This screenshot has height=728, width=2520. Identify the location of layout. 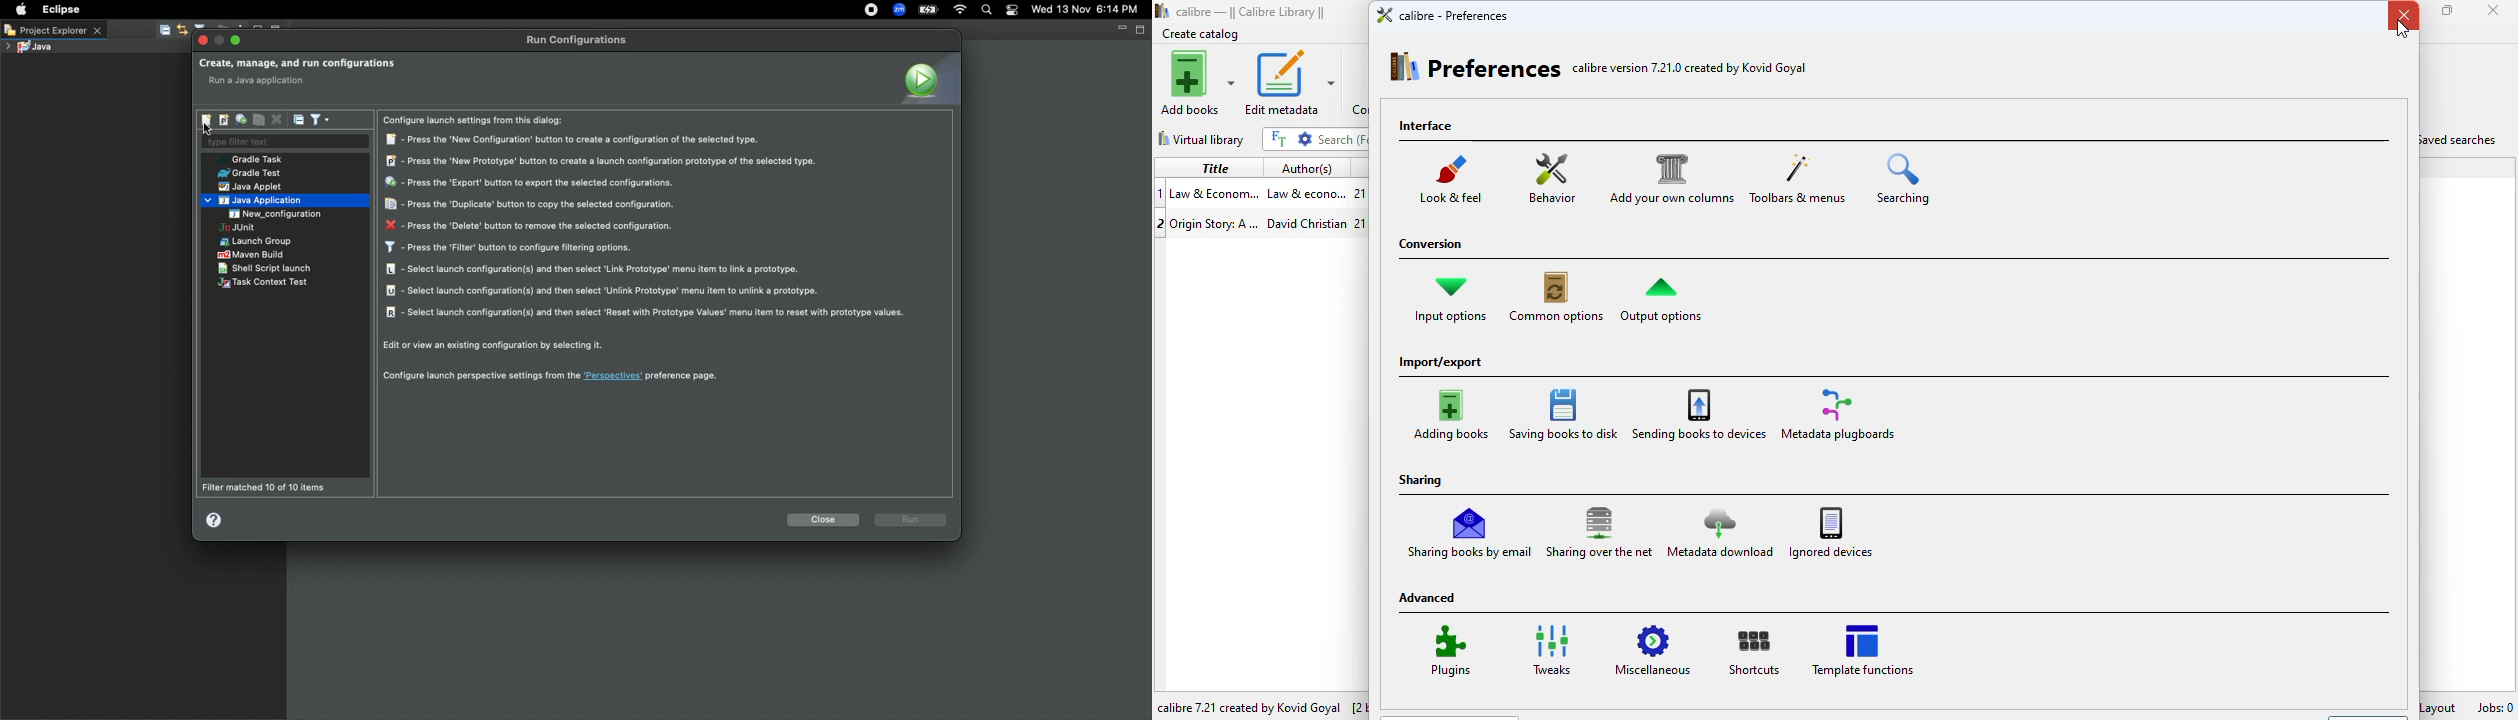
(2441, 706).